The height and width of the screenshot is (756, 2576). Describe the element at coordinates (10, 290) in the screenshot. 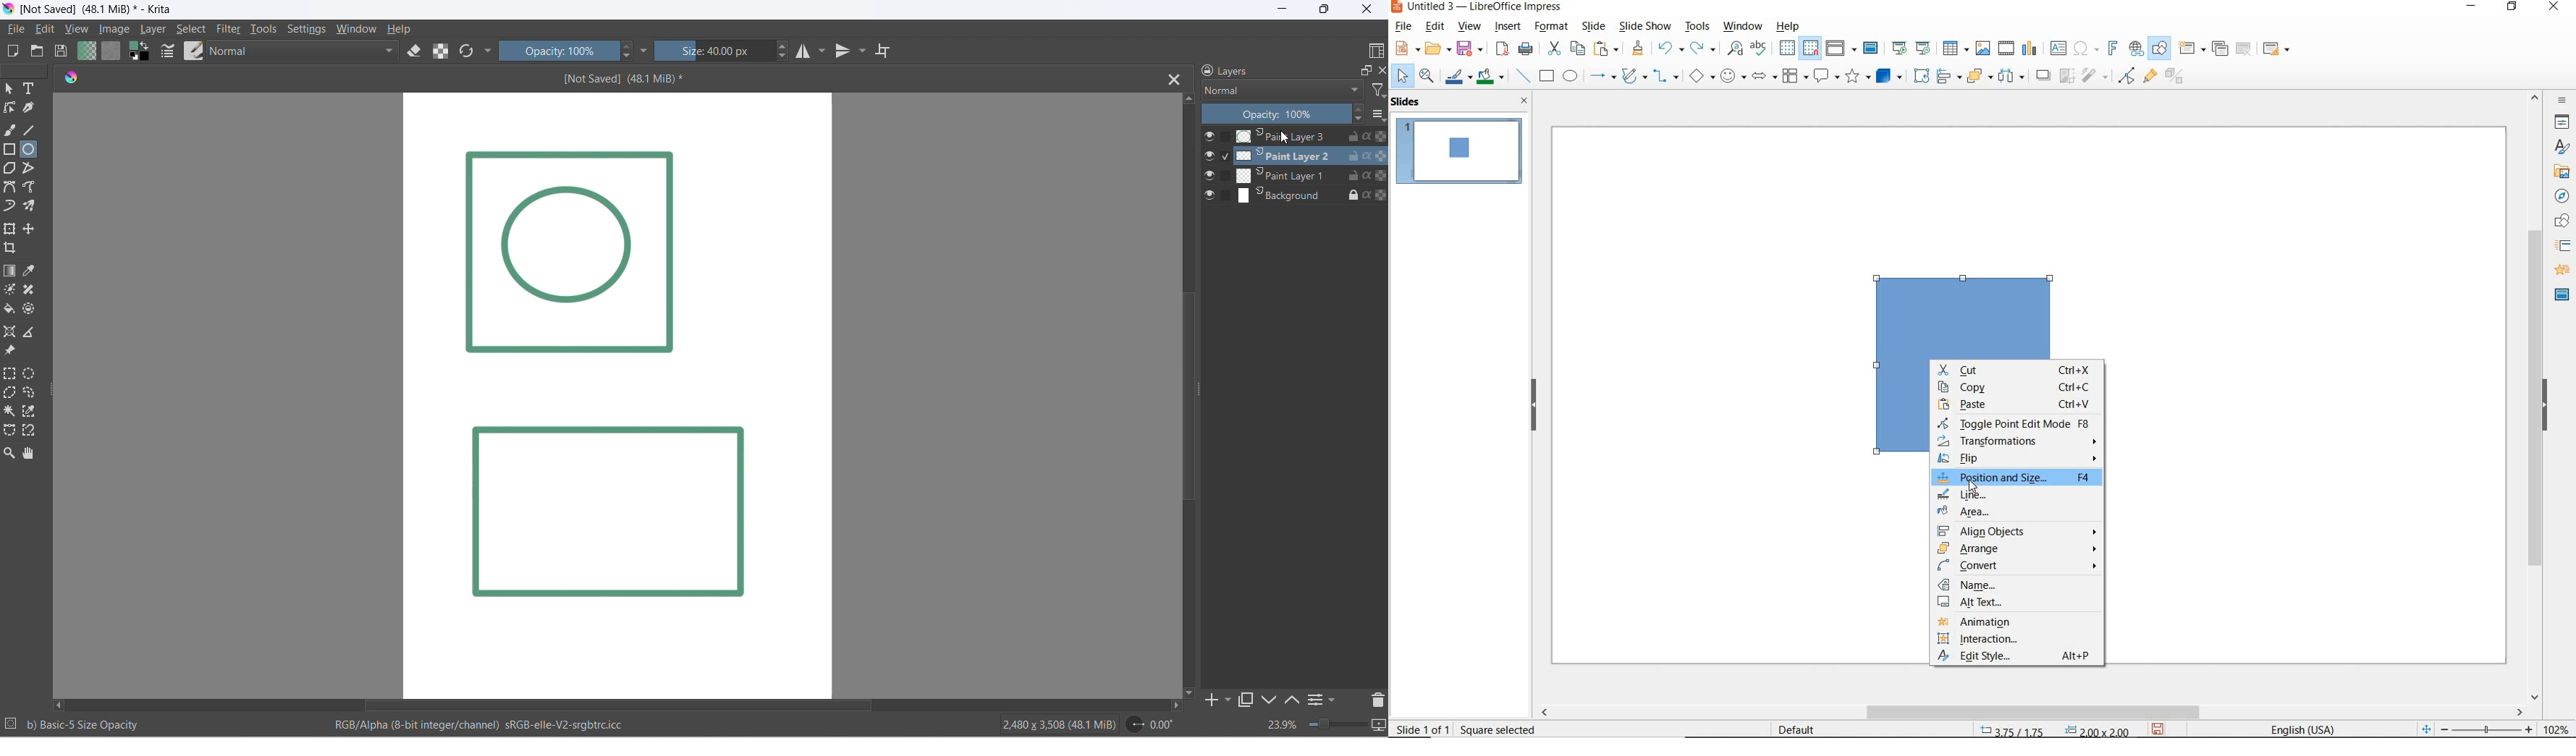

I see `mask tool` at that location.